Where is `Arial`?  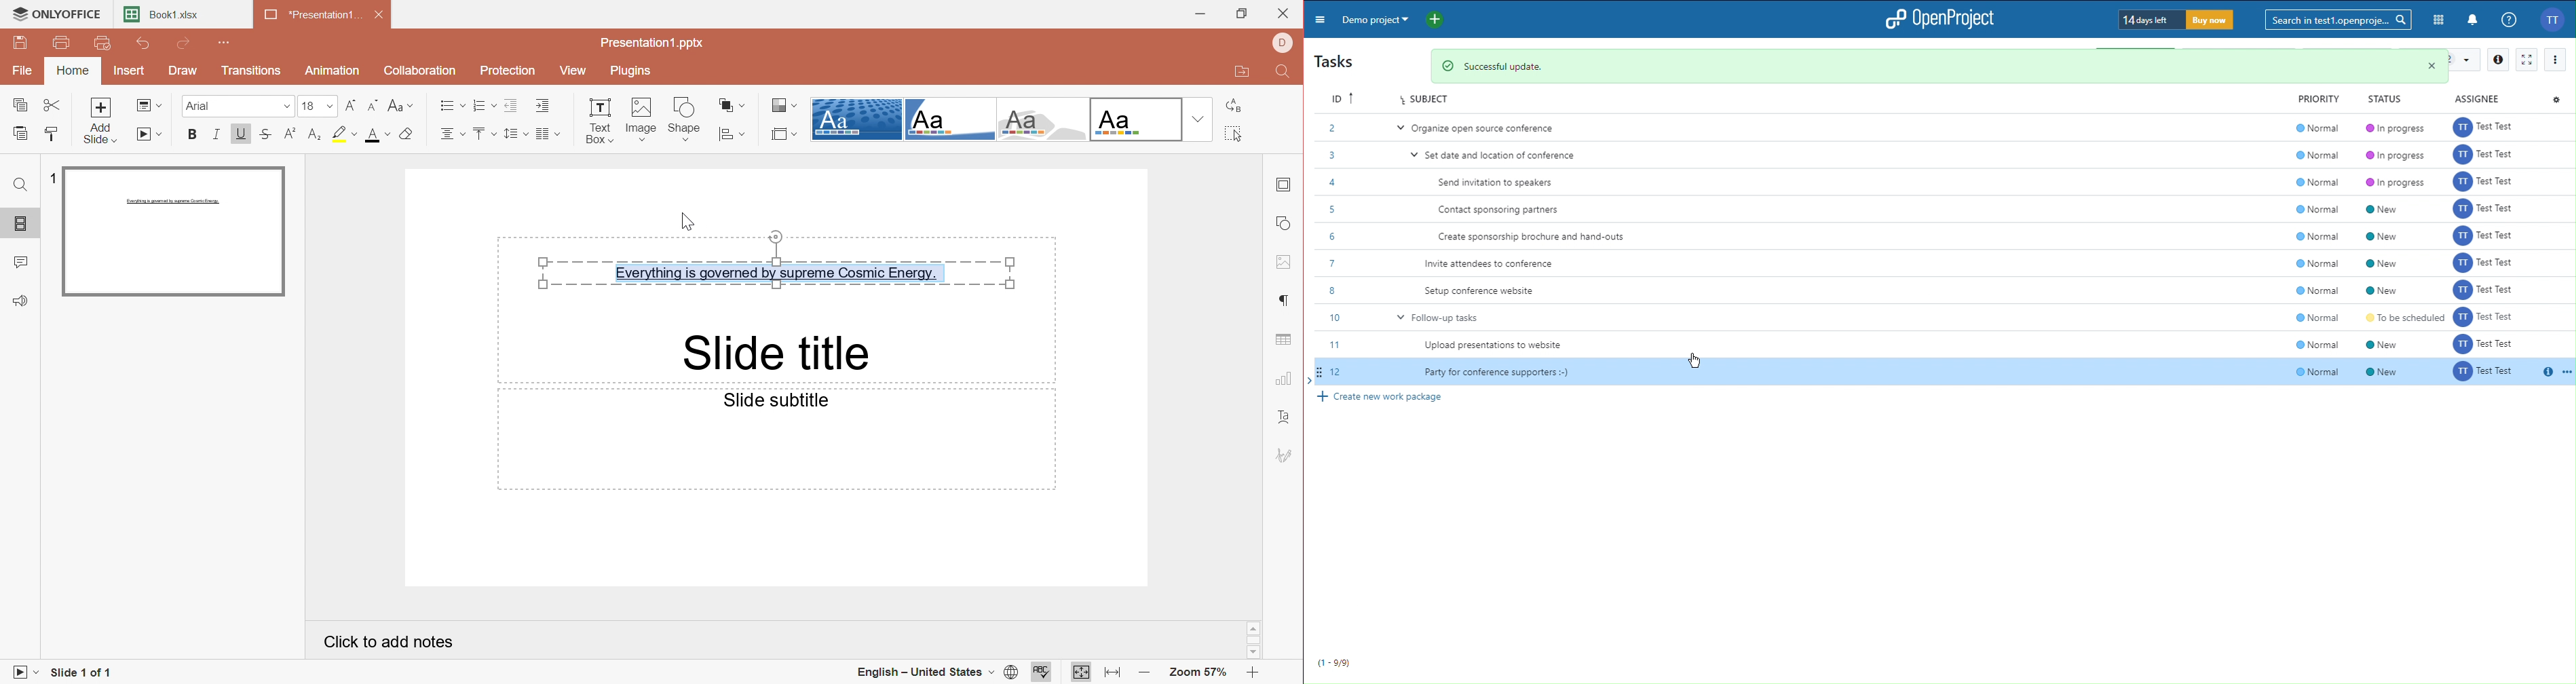 Arial is located at coordinates (238, 106).